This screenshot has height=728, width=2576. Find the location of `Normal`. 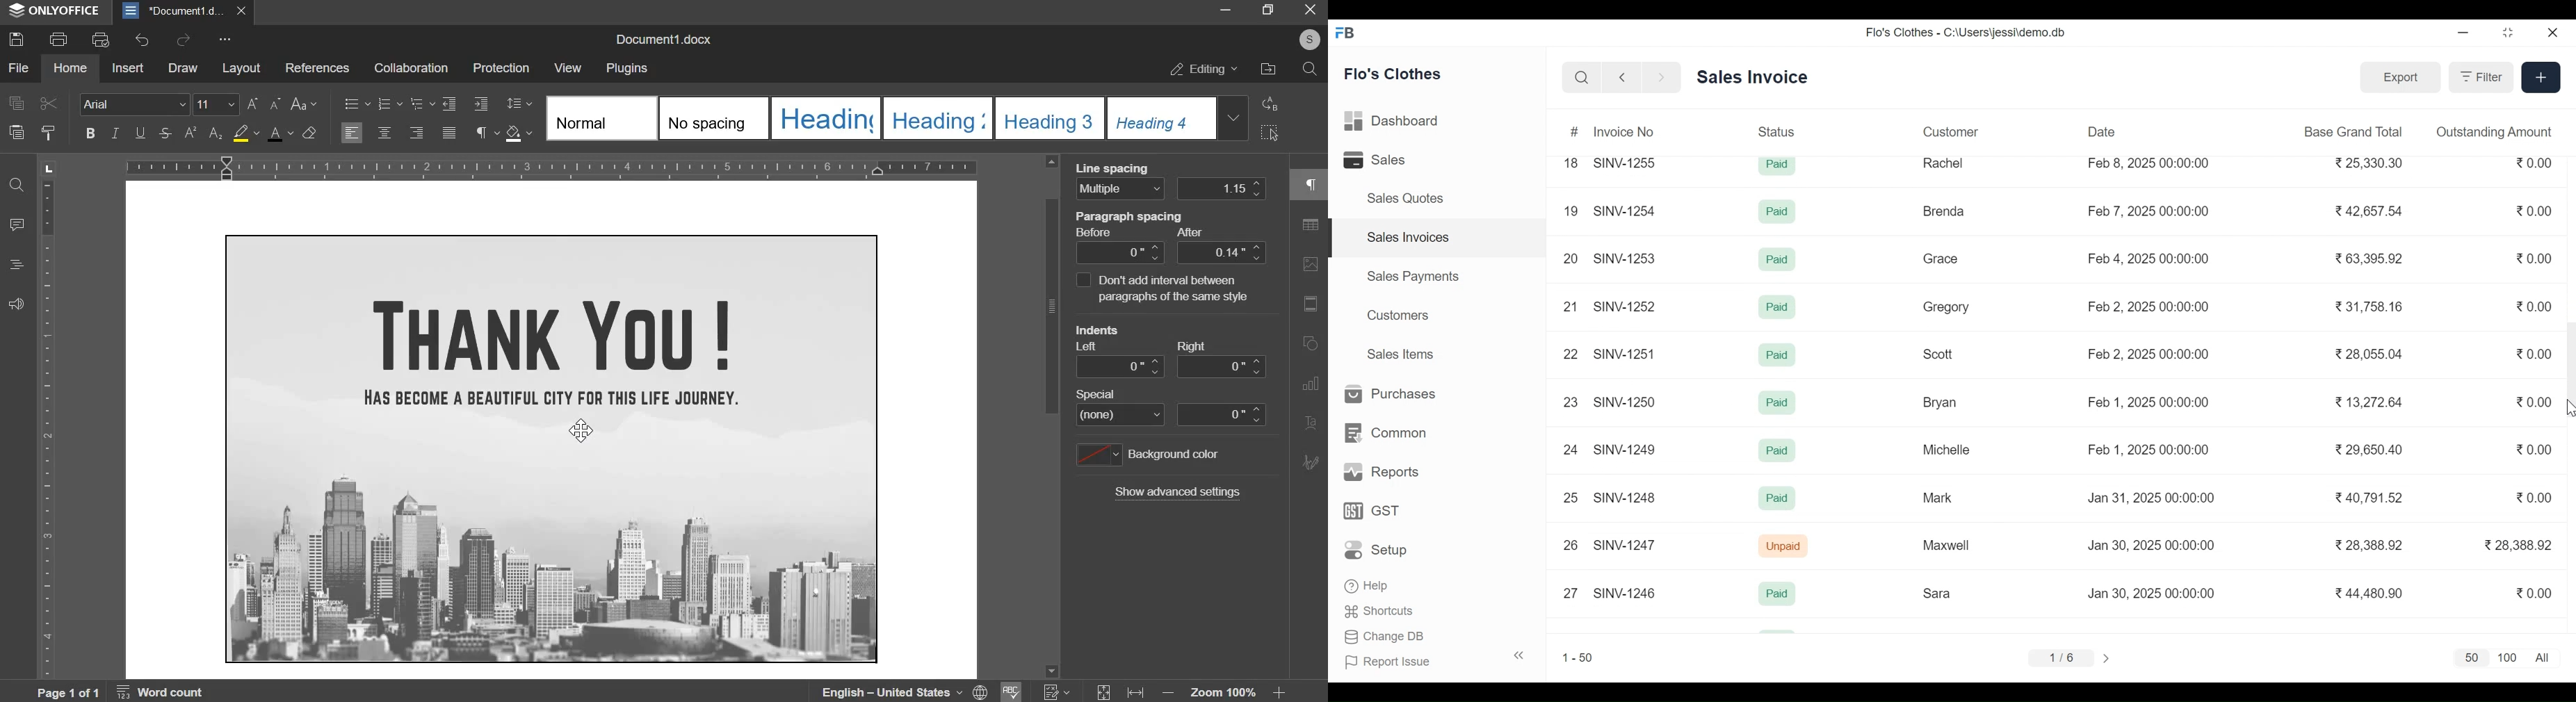

Normal is located at coordinates (599, 119).